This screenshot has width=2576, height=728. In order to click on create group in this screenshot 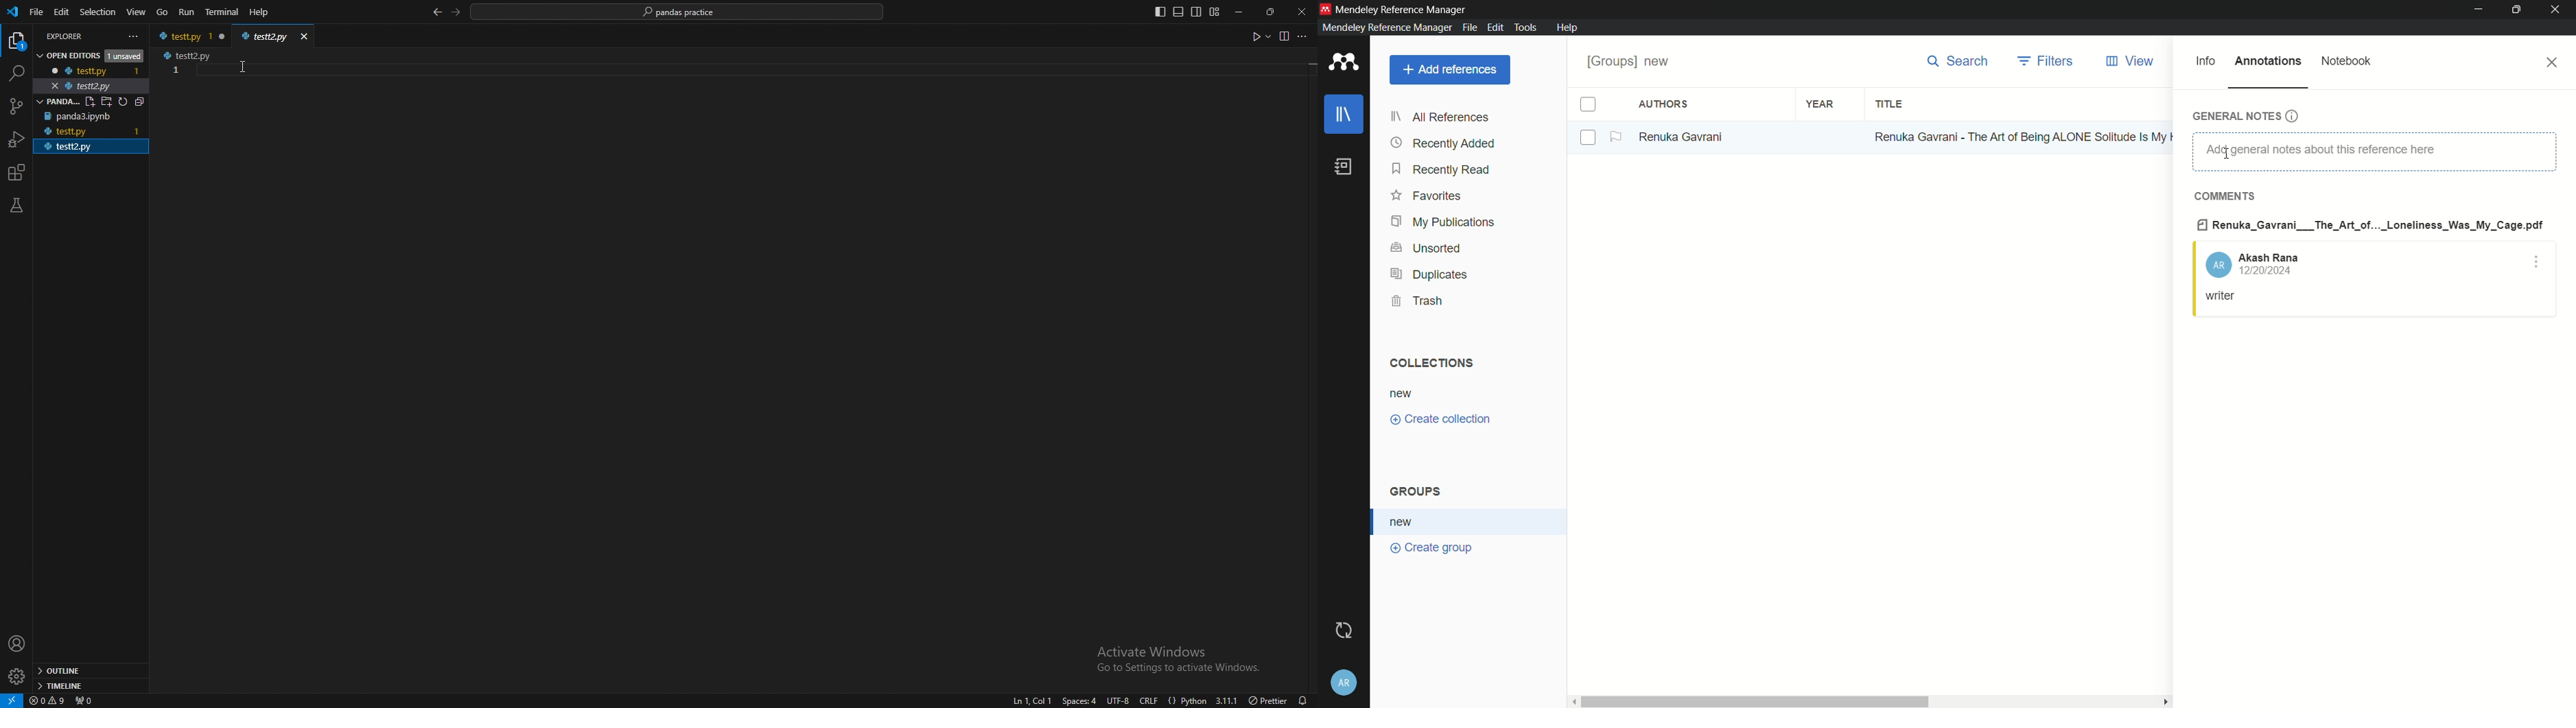, I will do `click(1432, 549)`.